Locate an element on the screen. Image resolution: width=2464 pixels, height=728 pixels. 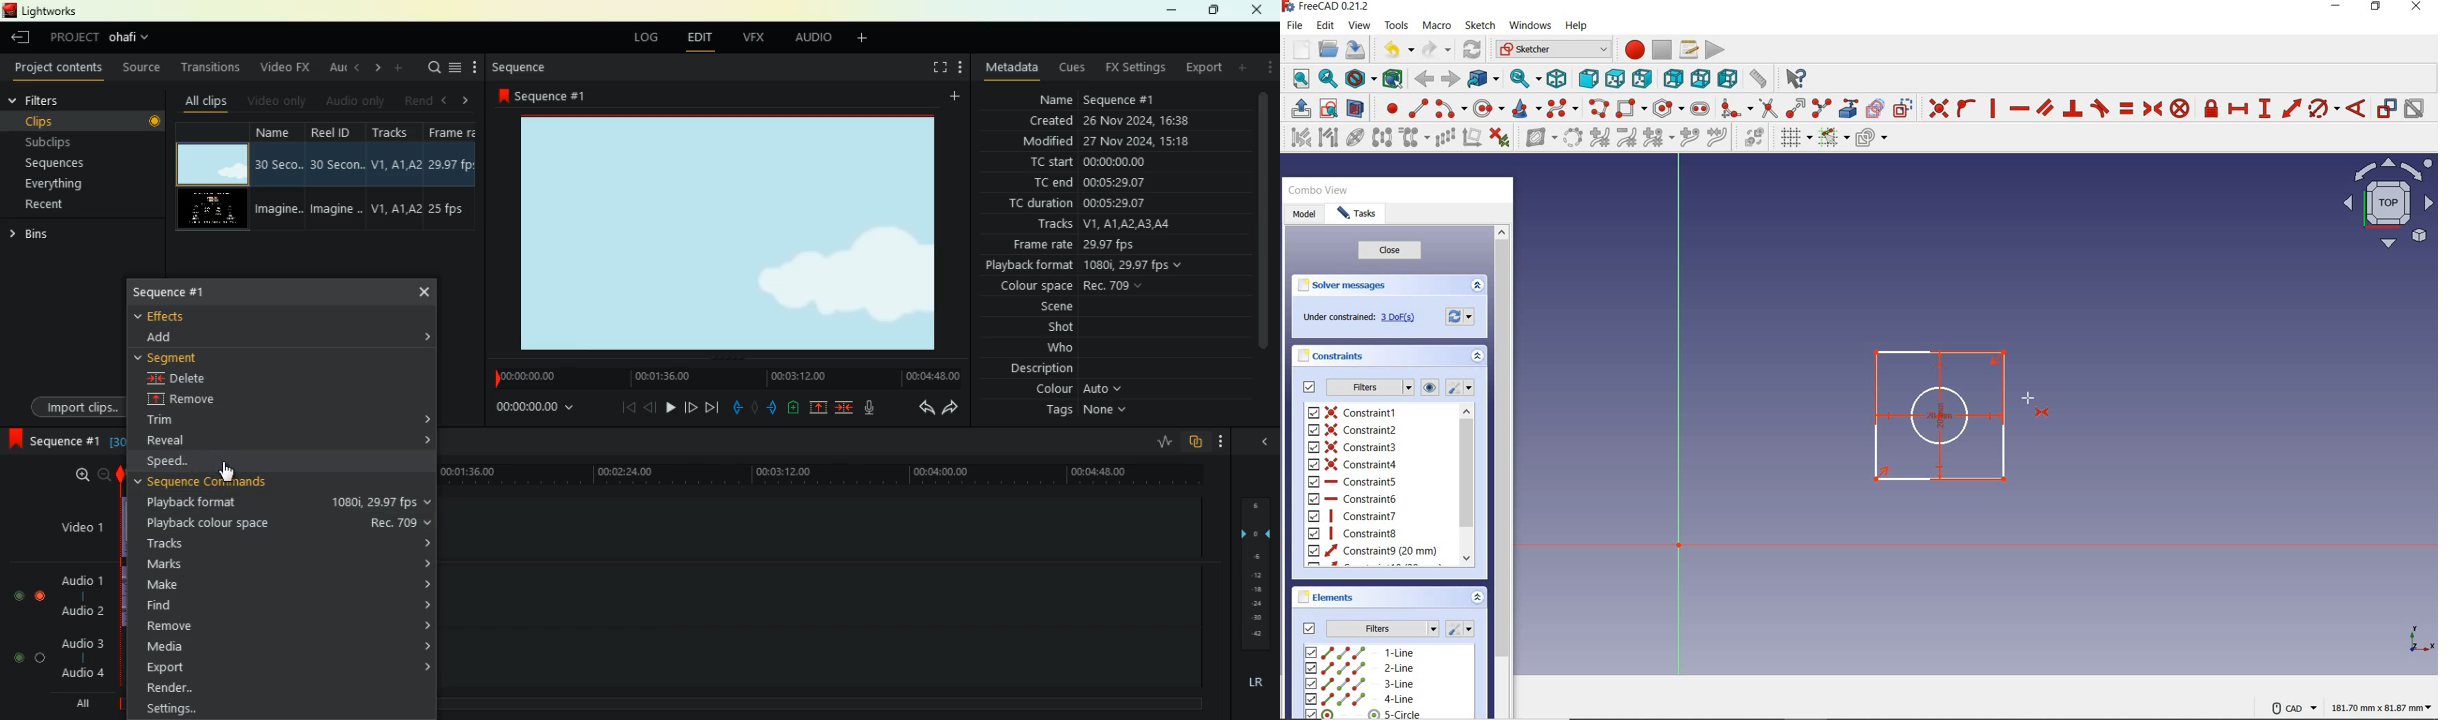
rectangular array is located at coordinates (1446, 139).